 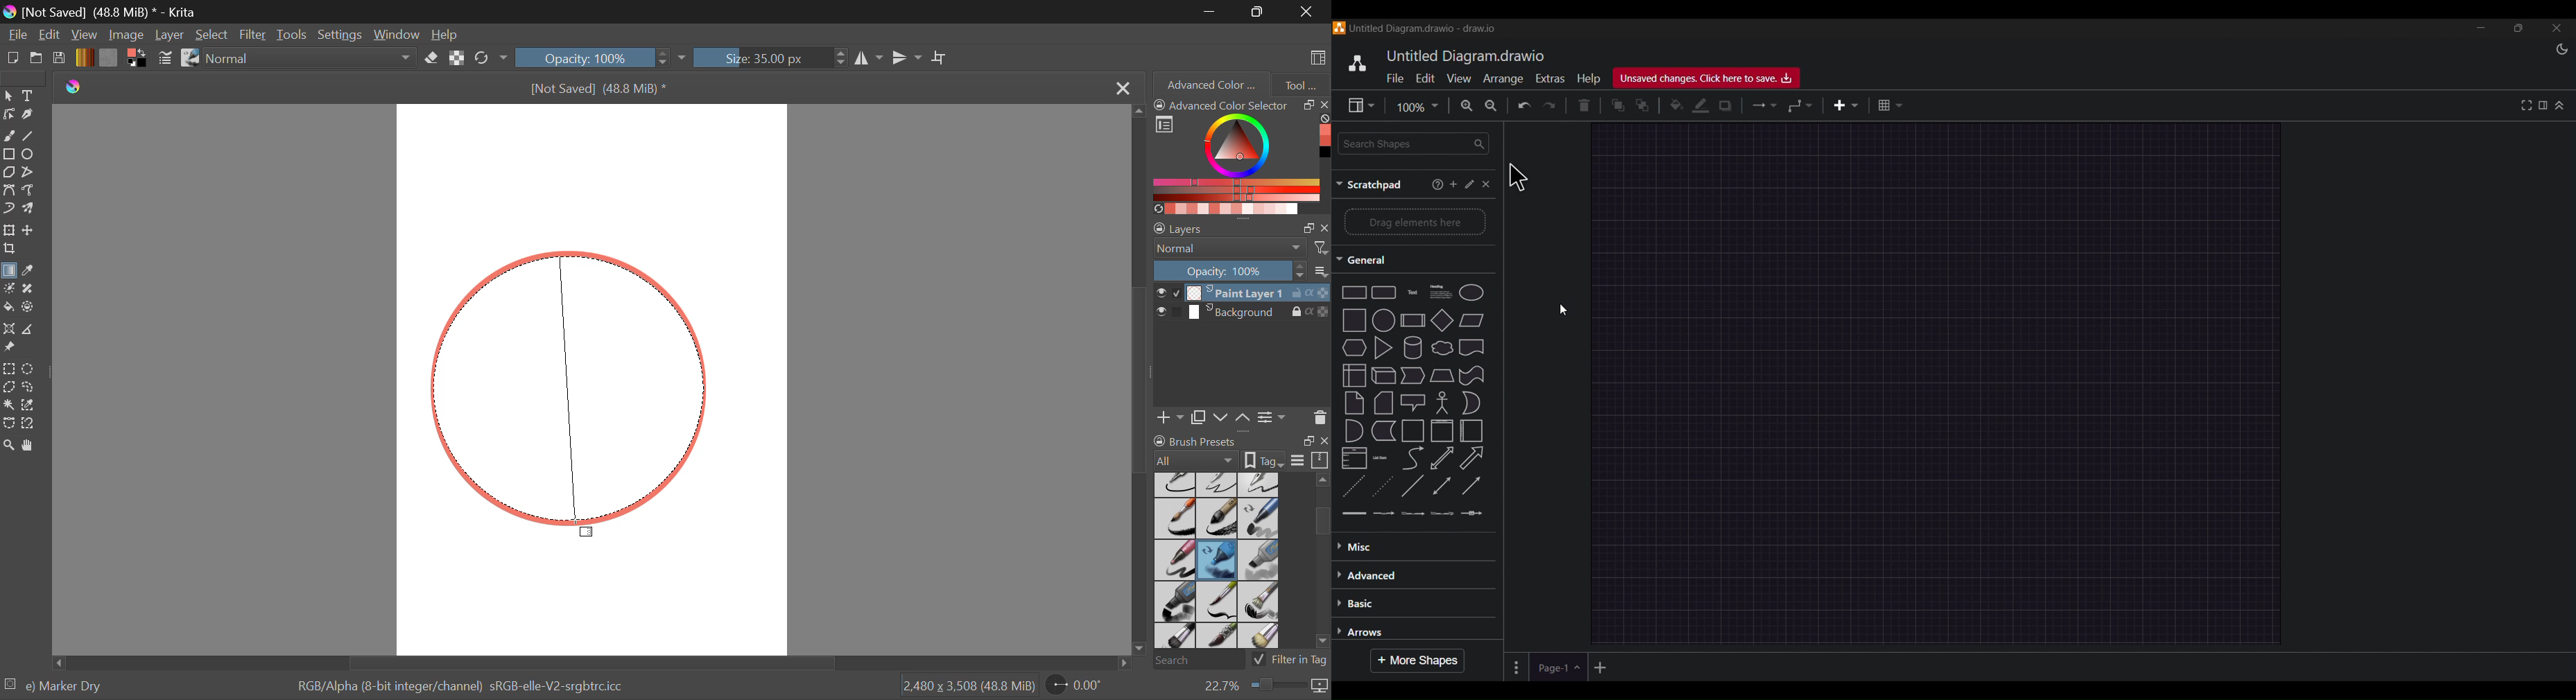 I want to click on Polyline Tool, so click(x=30, y=172).